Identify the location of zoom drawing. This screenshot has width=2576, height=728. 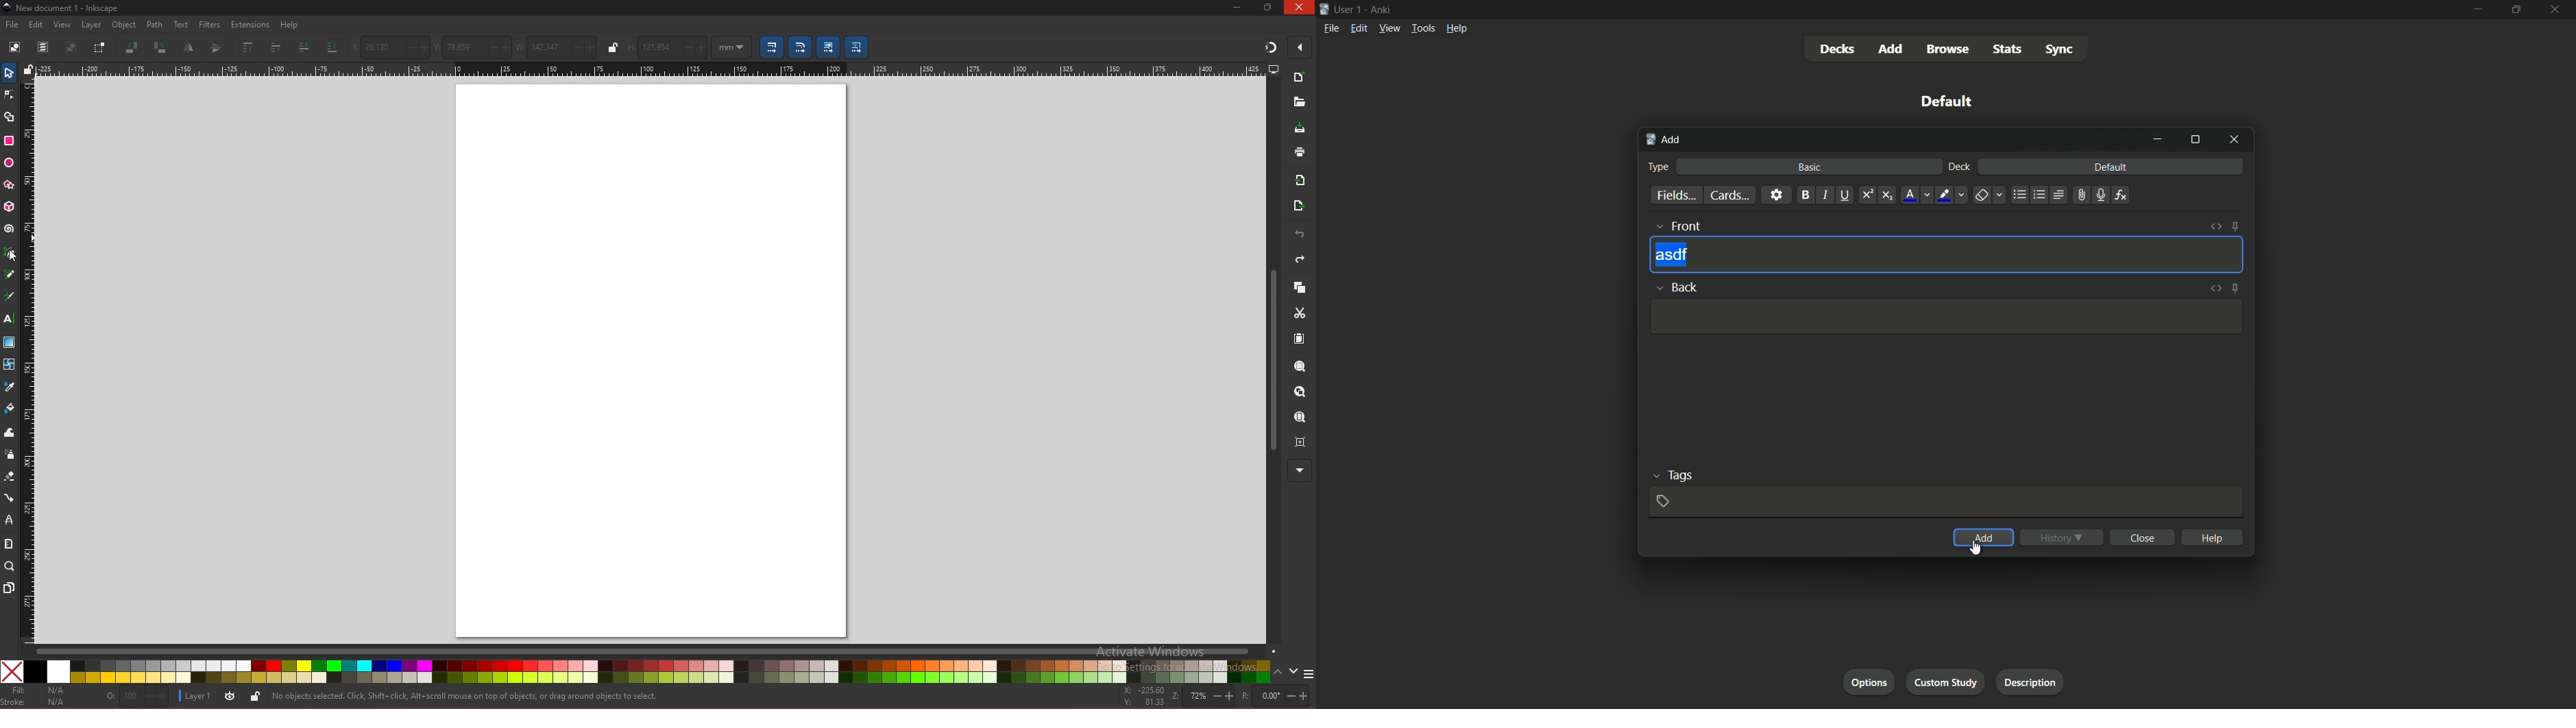
(1299, 392).